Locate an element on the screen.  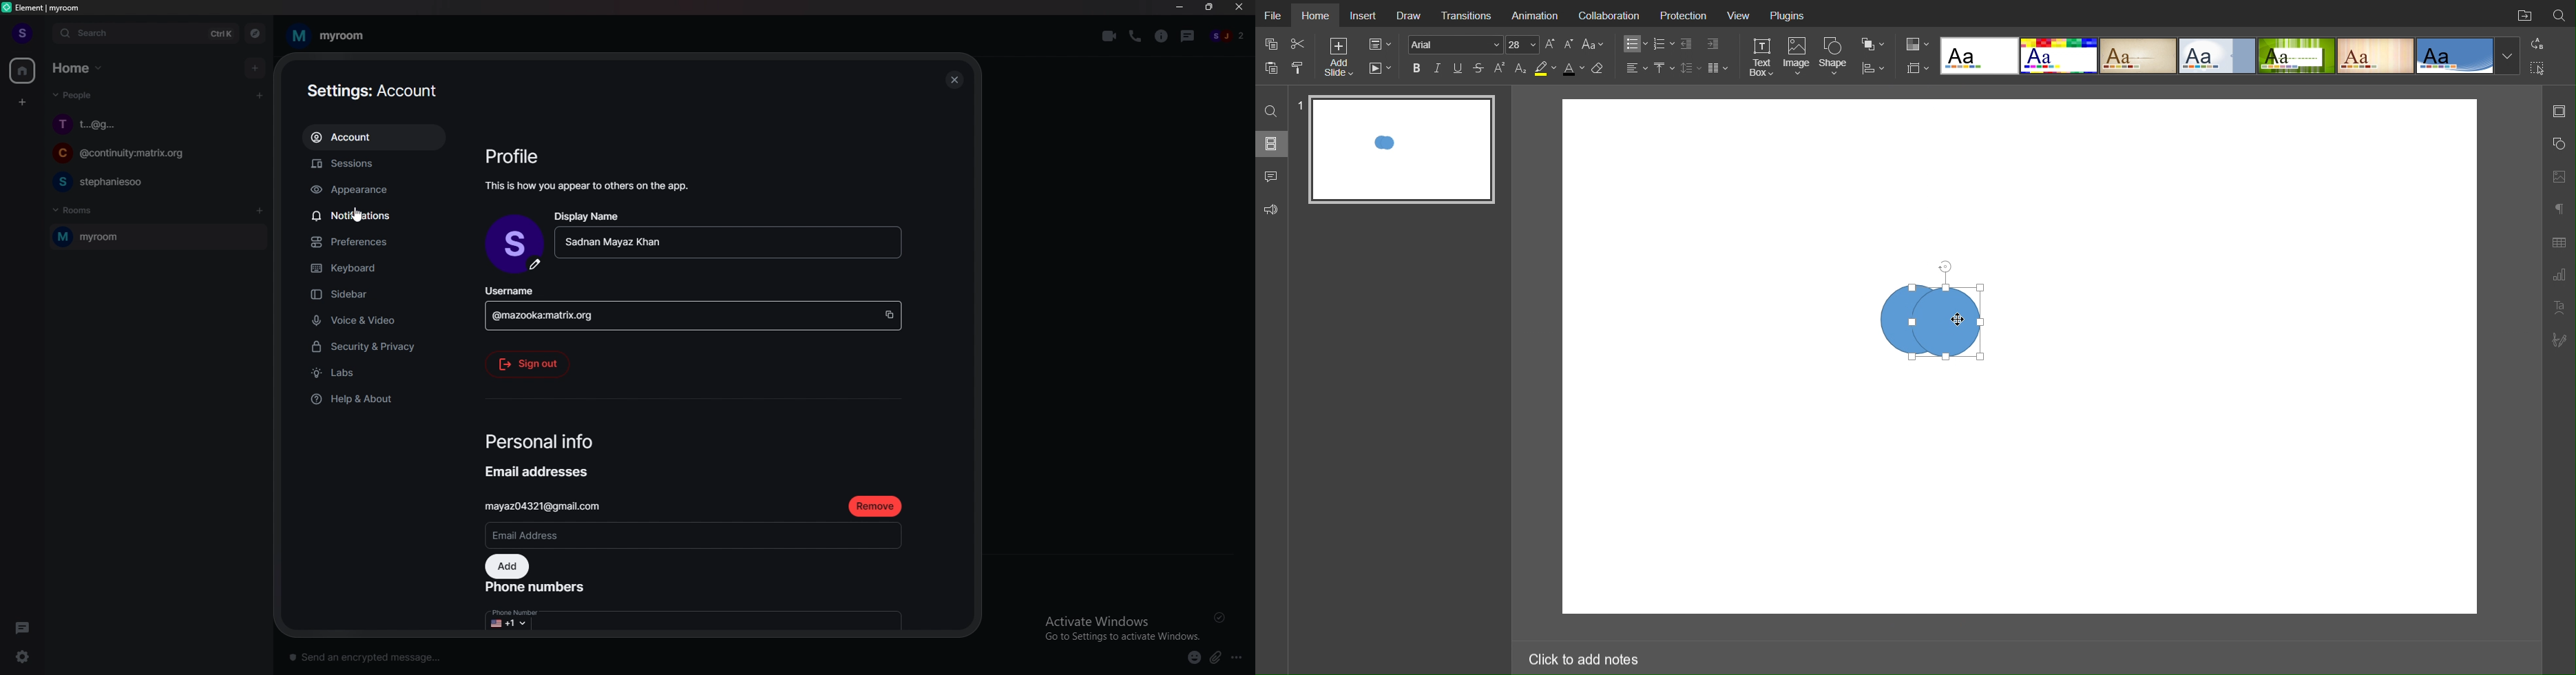
delivered is located at coordinates (1220, 617).